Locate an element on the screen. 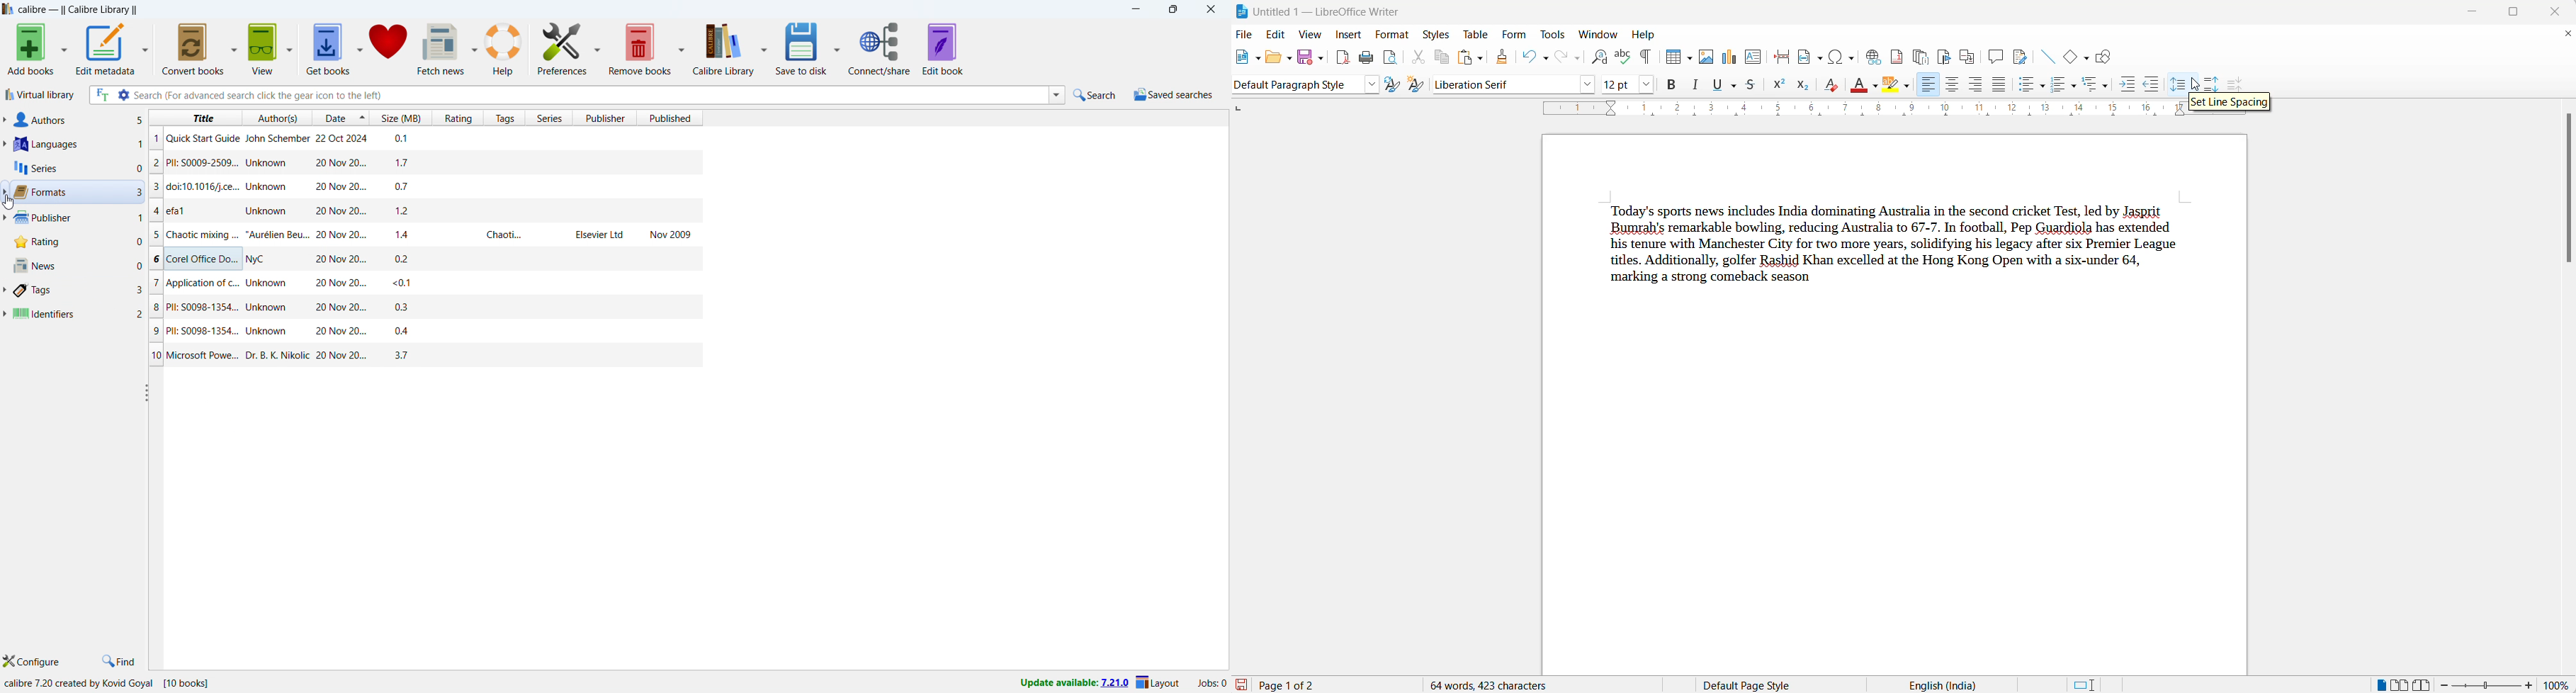  expand formats is located at coordinates (4, 191).